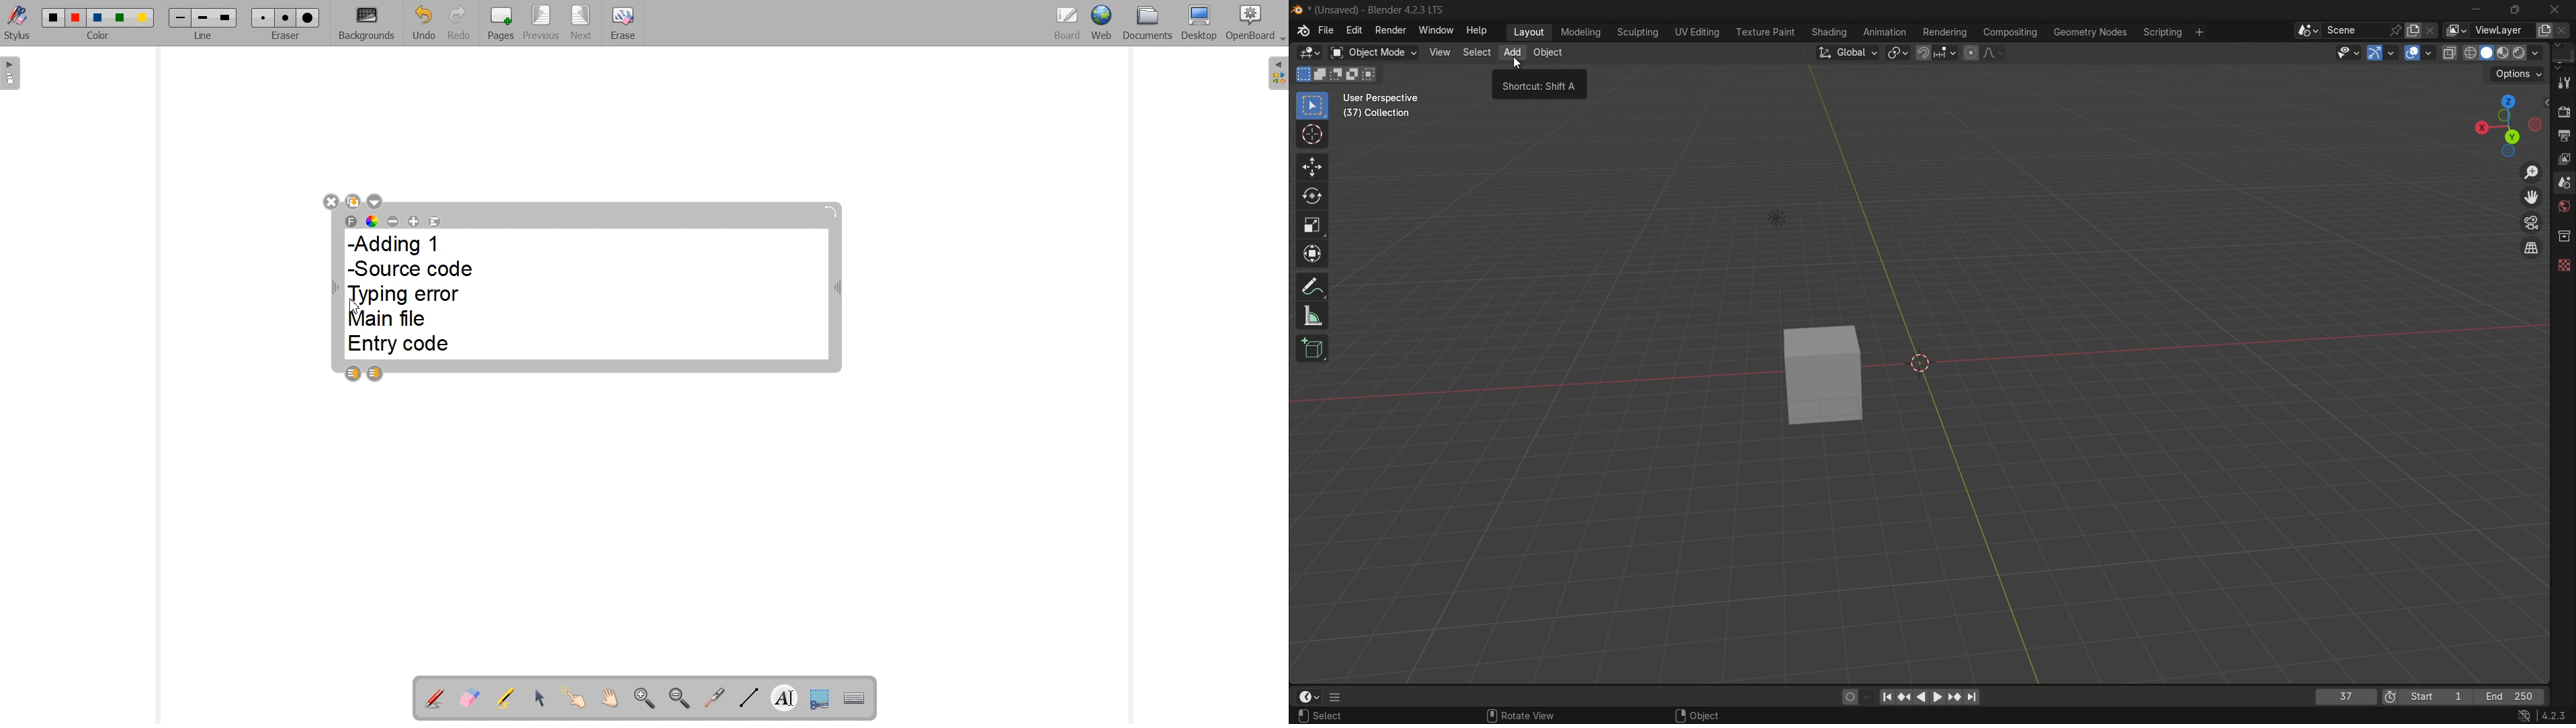 The height and width of the screenshot is (728, 2576). Describe the element at coordinates (2203, 34) in the screenshot. I see `add workplace` at that location.